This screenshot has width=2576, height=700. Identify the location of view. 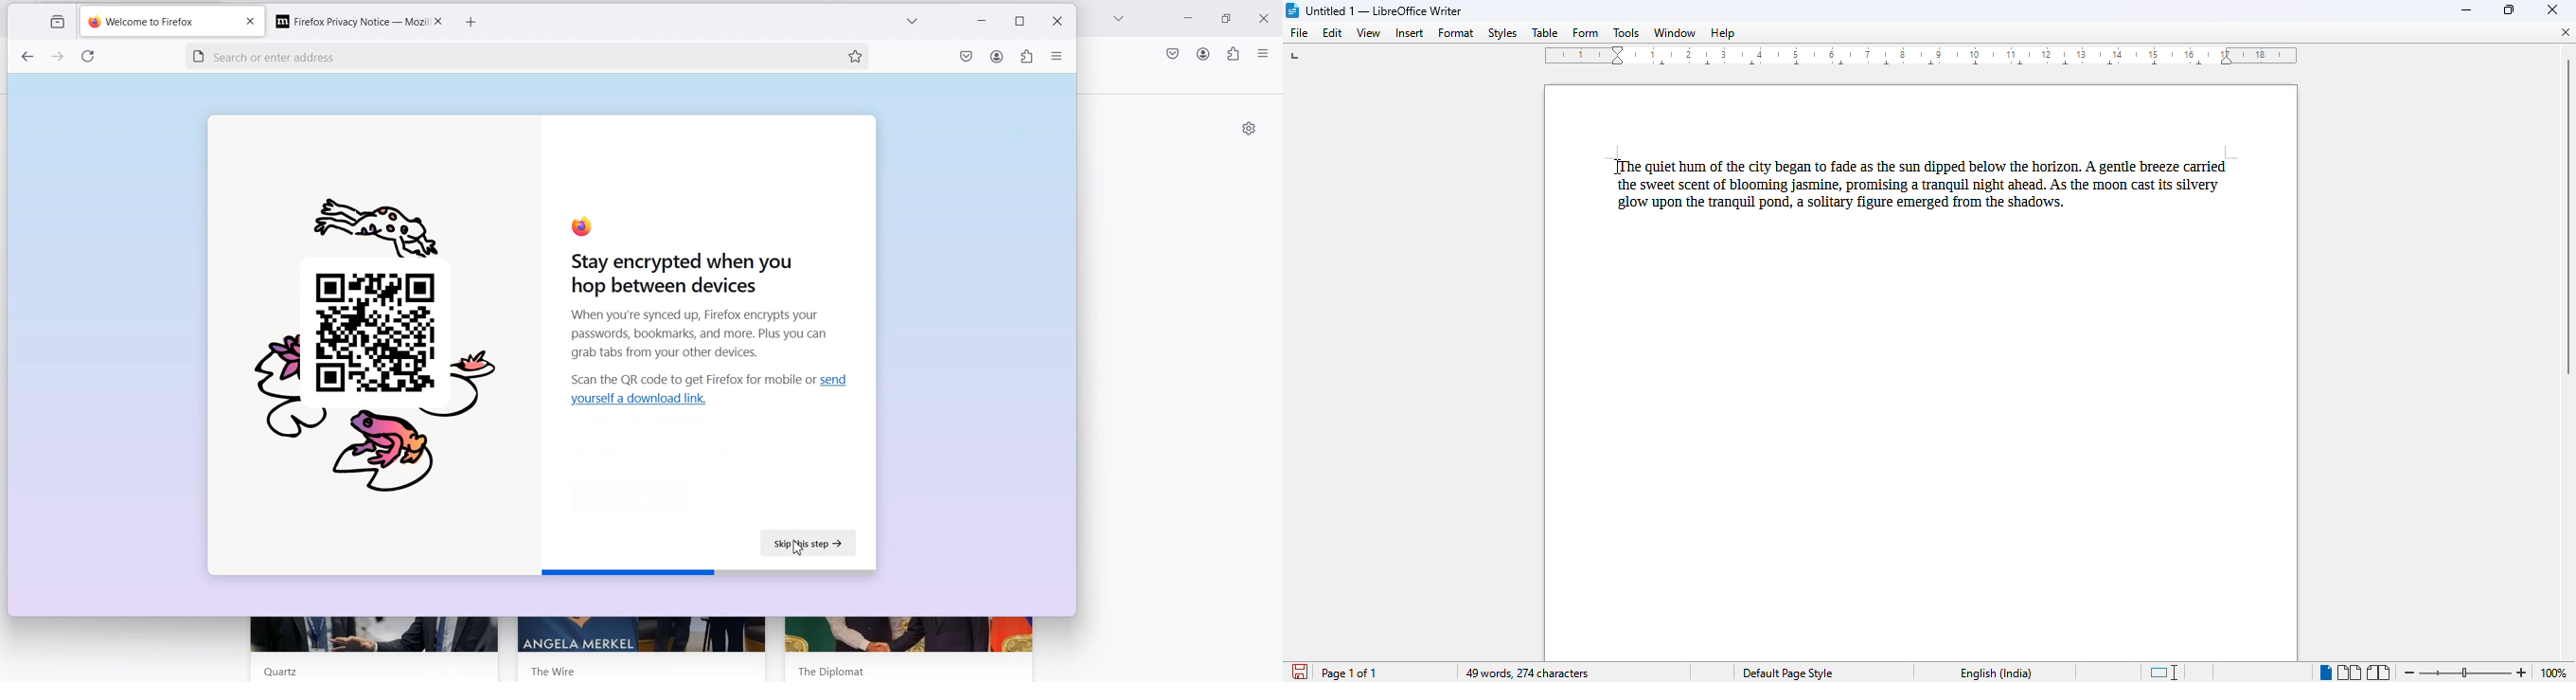
(1368, 33).